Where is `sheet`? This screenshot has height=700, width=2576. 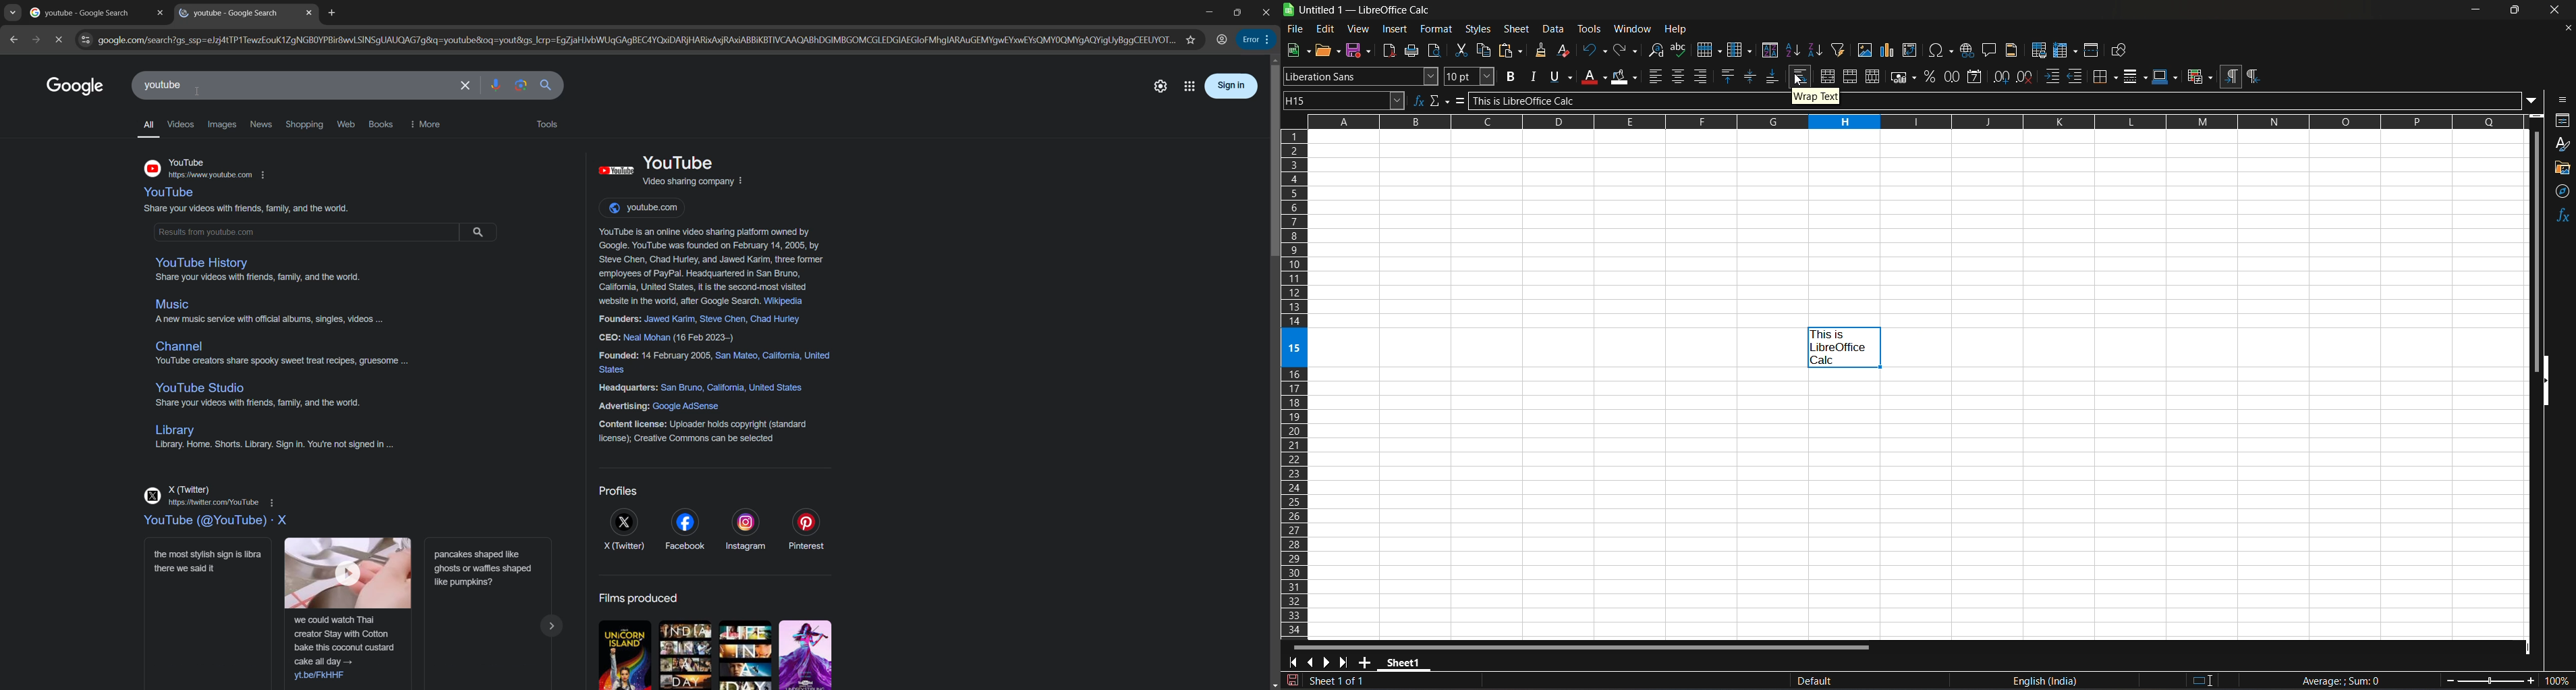
sheet is located at coordinates (1517, 28).